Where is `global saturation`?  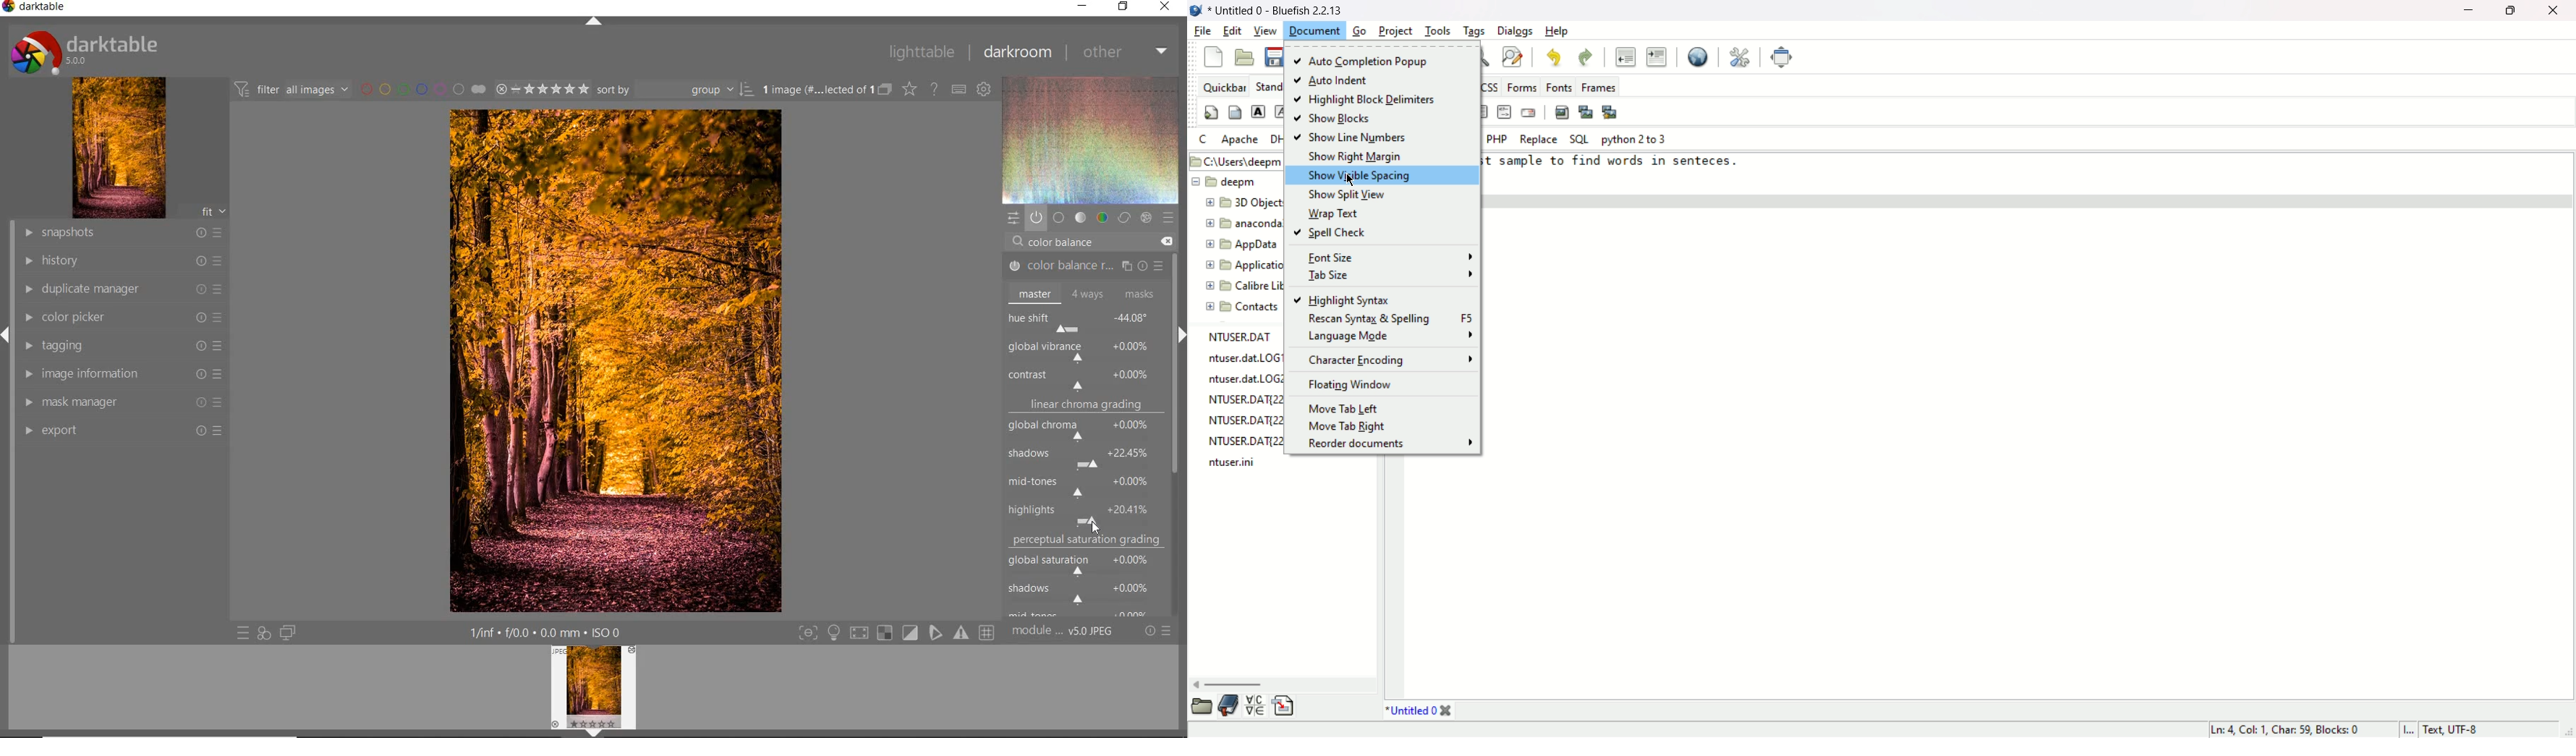 global saturation is located at coordinates (1086, 563).